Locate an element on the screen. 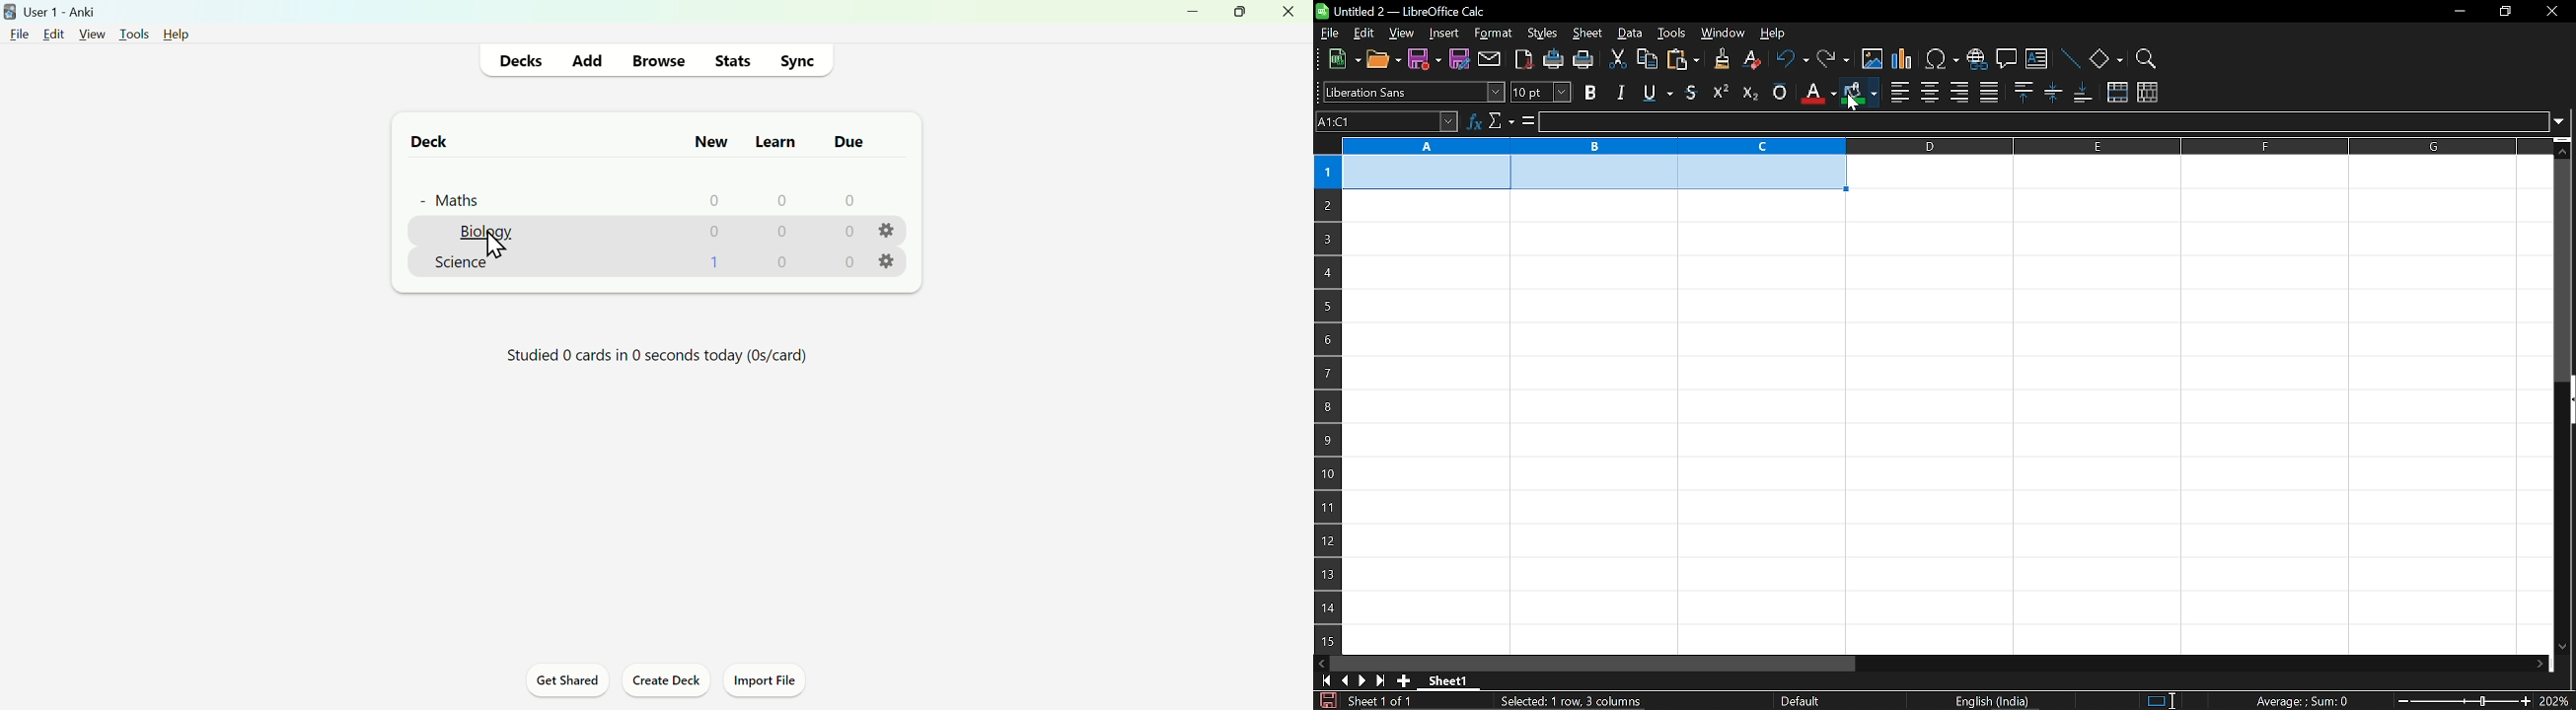  Progress is located at coordinates (649, 360).